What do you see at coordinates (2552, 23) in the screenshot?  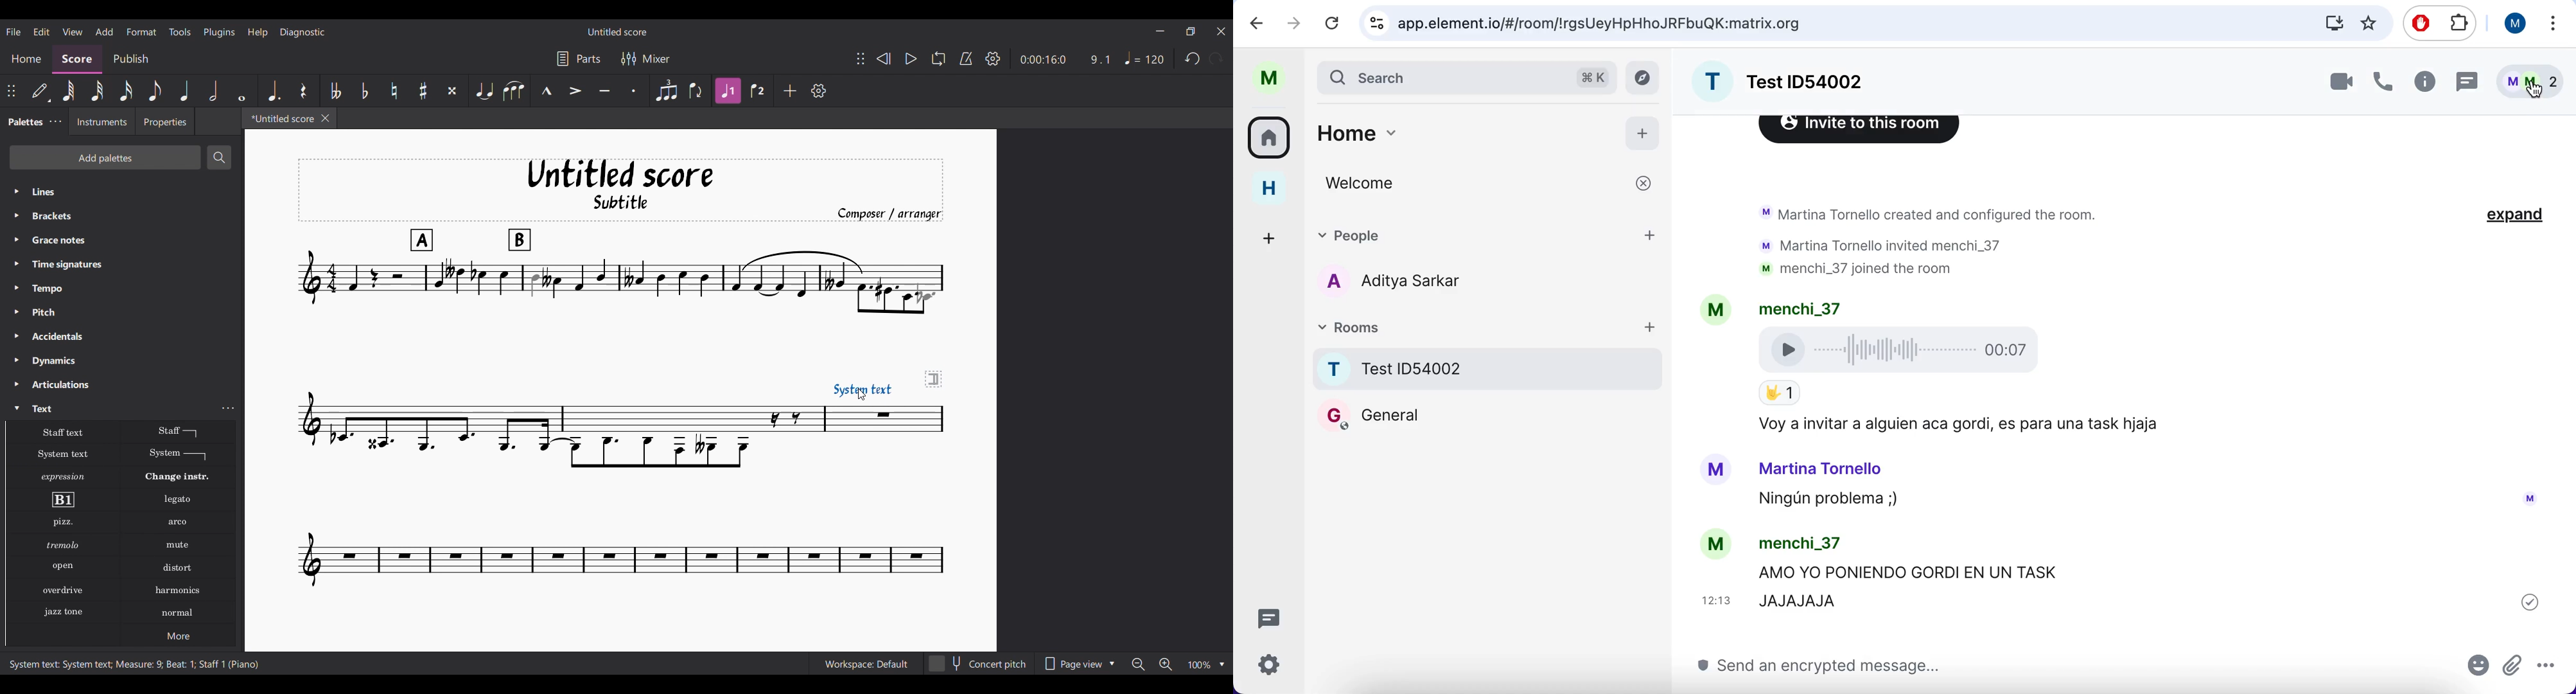 I see `options` at bounding box center [2552, 23].